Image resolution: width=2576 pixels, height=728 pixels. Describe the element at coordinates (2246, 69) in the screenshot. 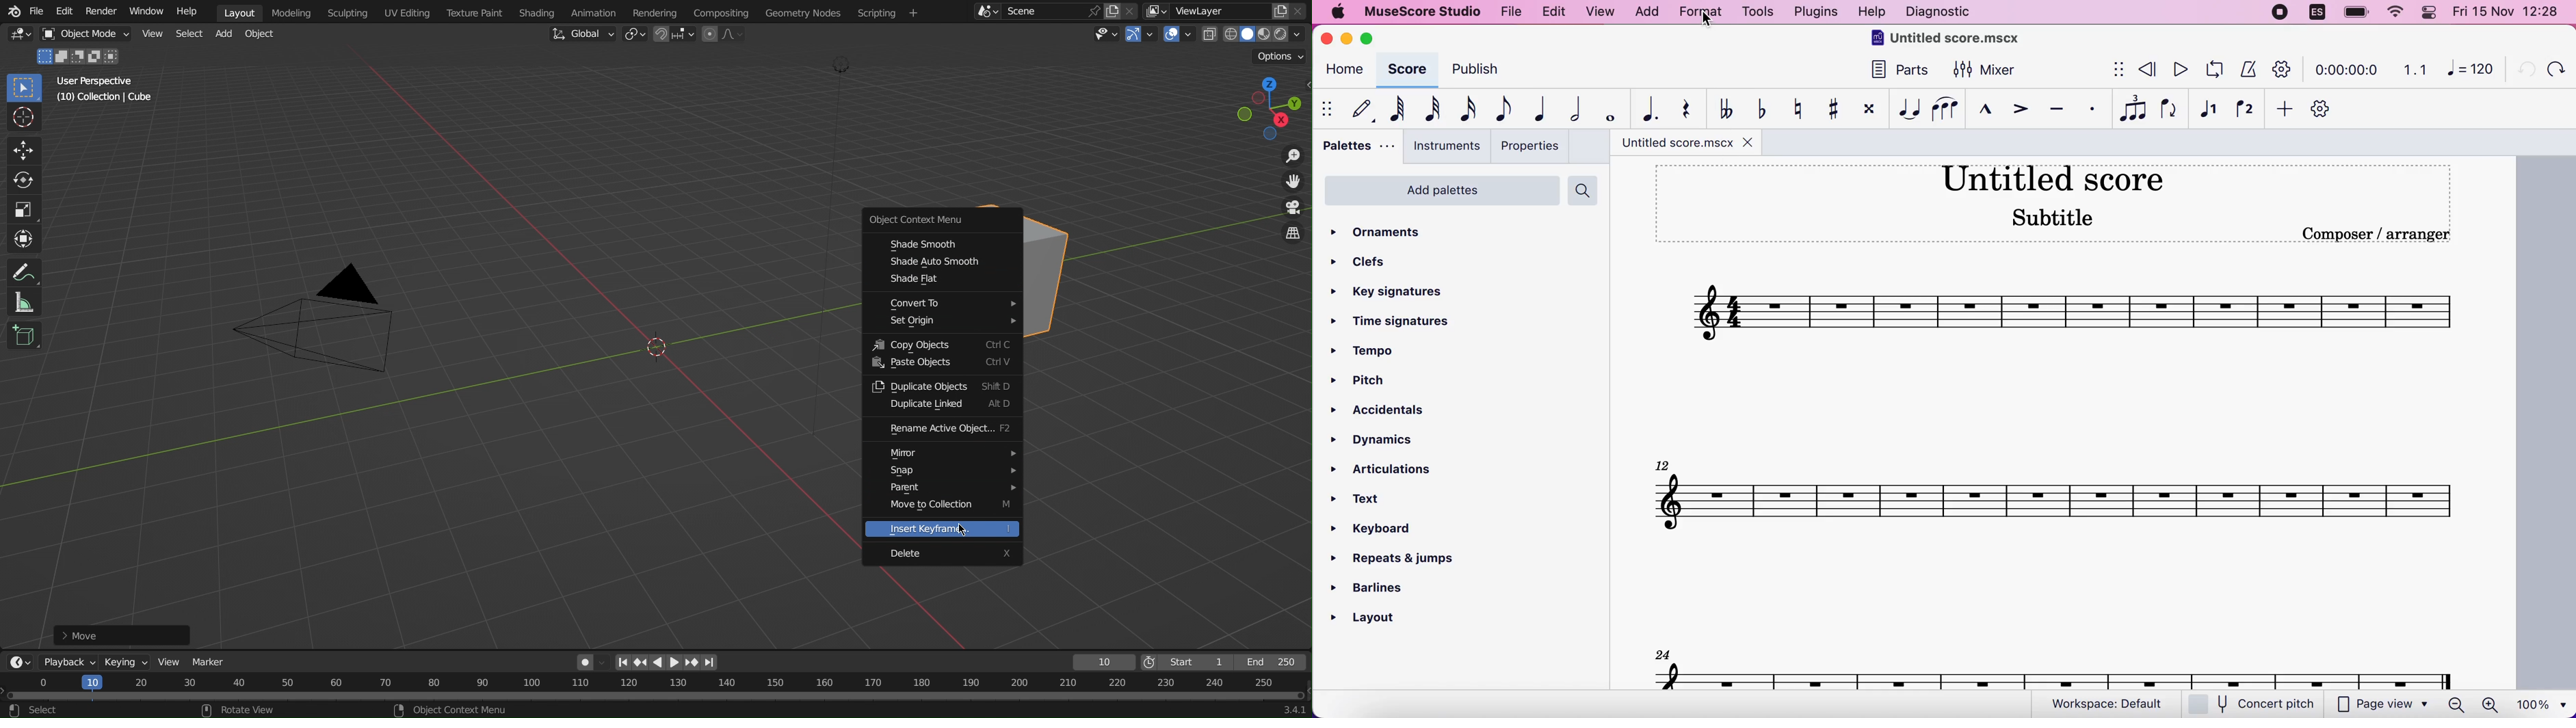

I see `metronome` at that location.